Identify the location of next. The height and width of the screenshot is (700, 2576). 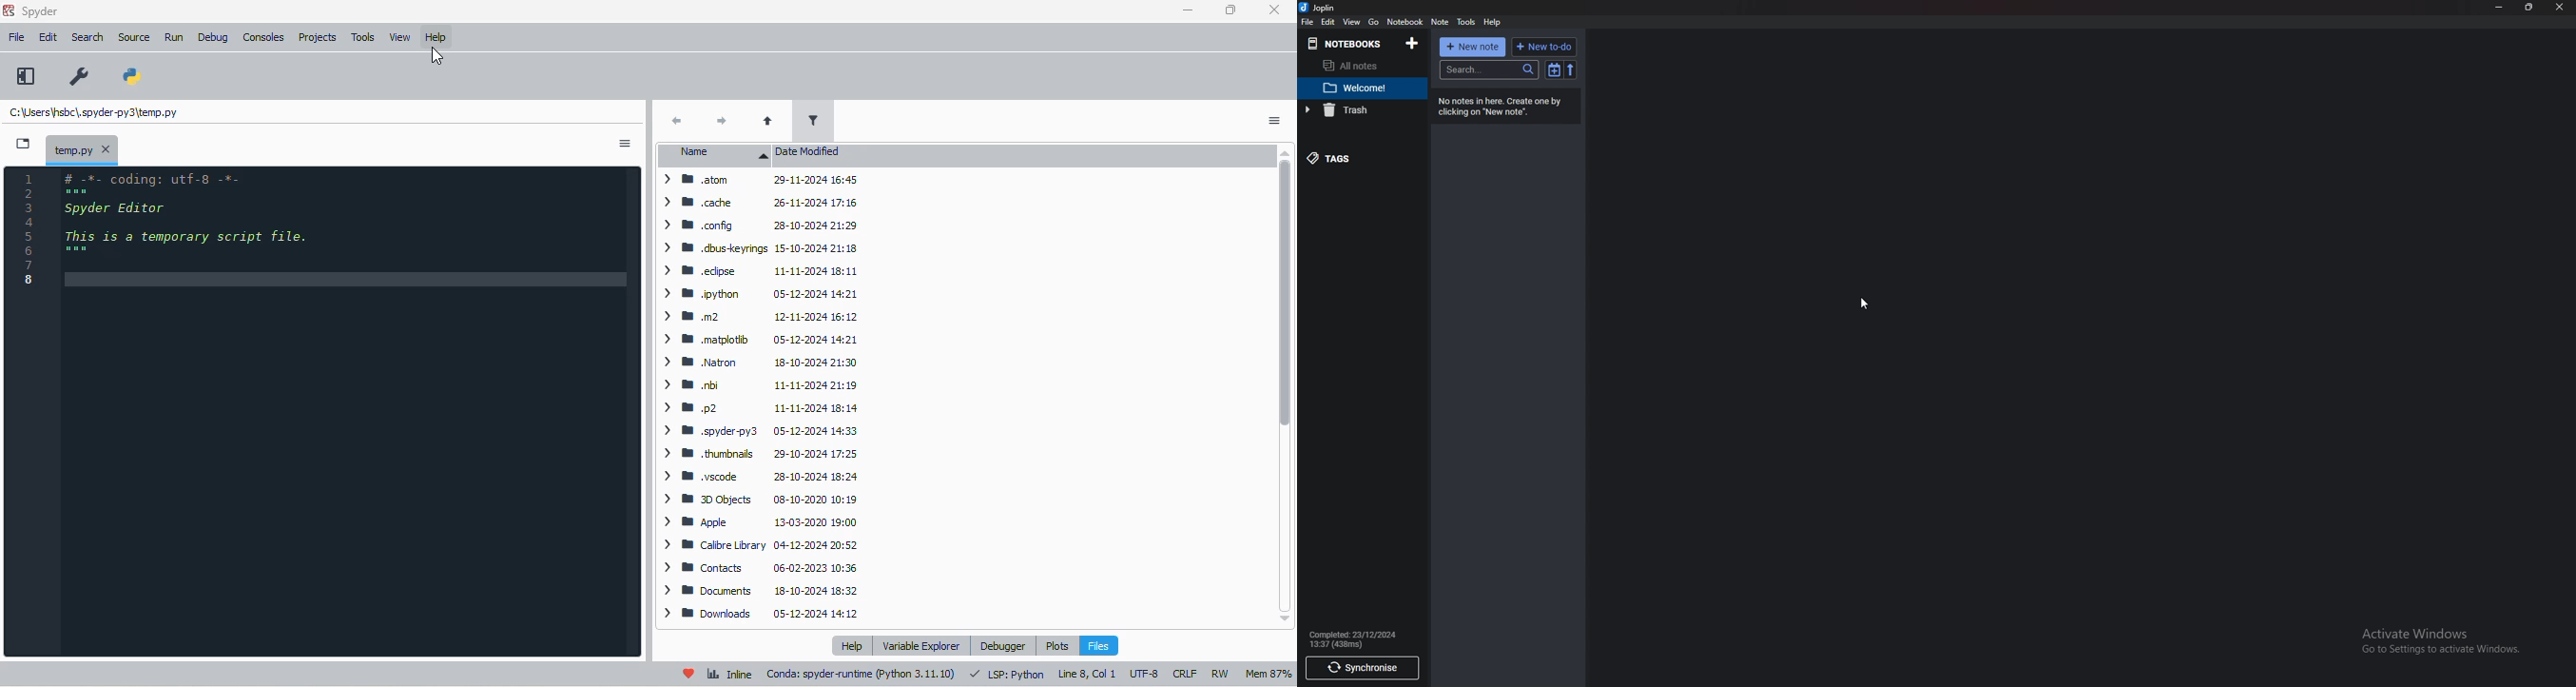
(720, 121).